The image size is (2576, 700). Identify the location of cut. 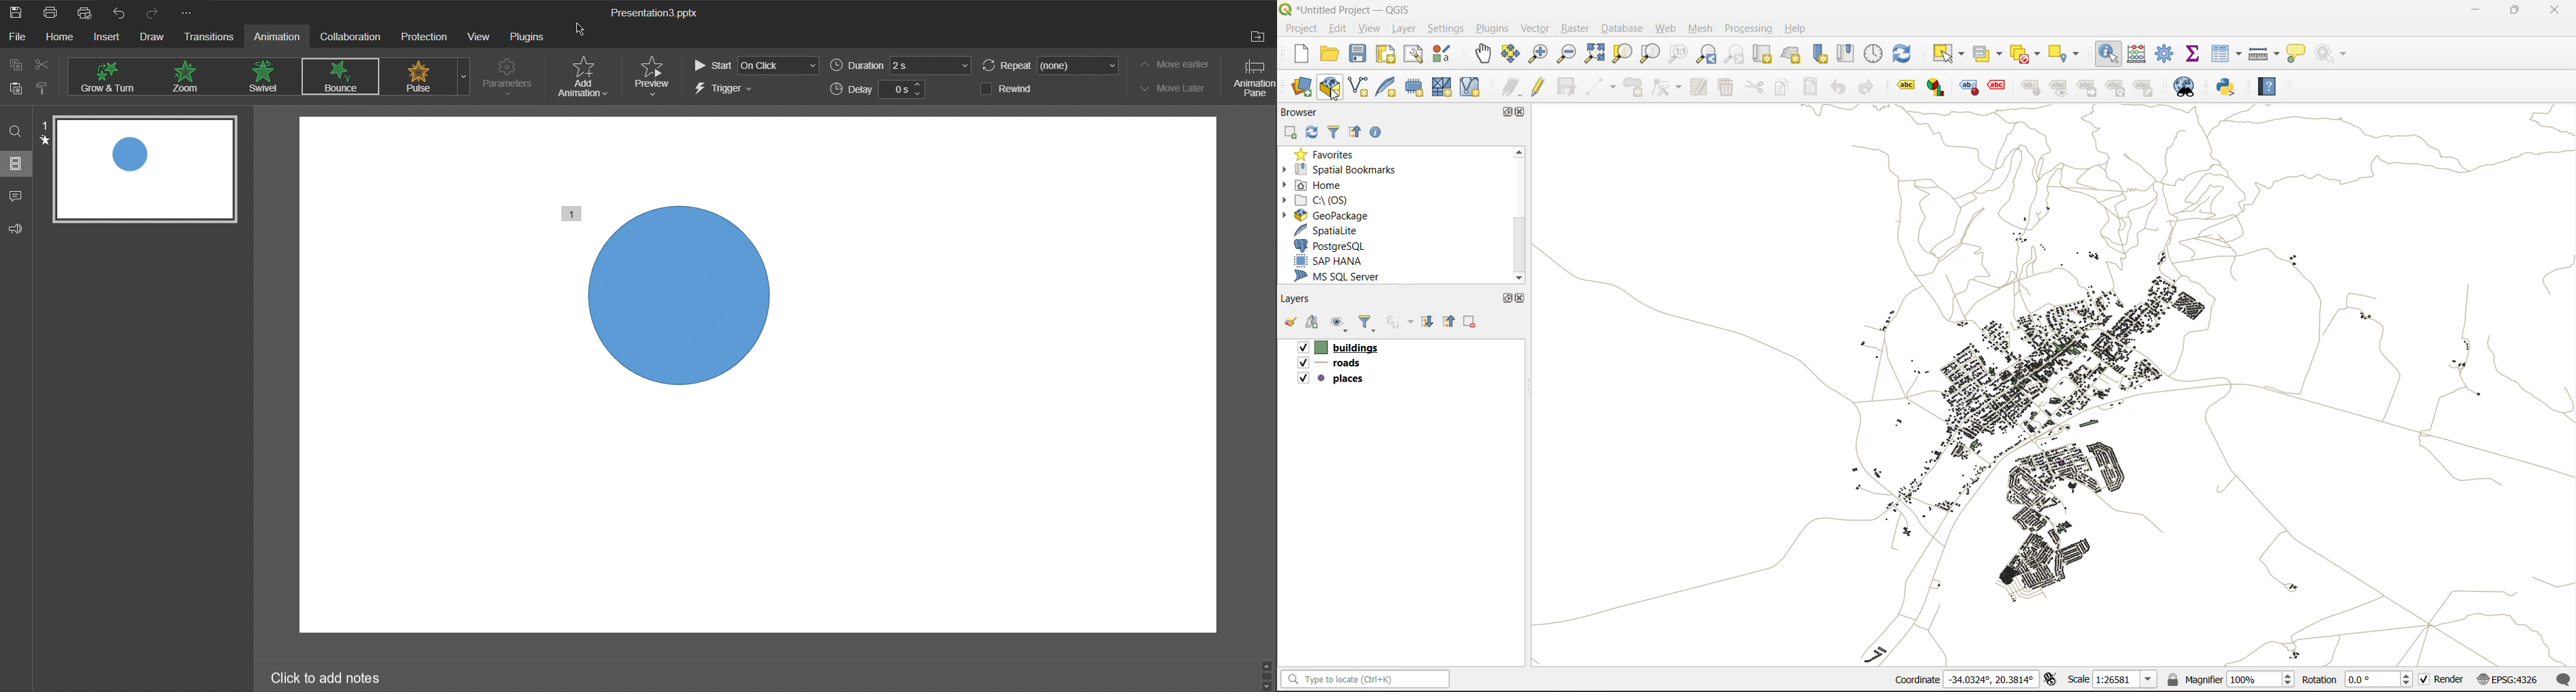
(1755, 86).